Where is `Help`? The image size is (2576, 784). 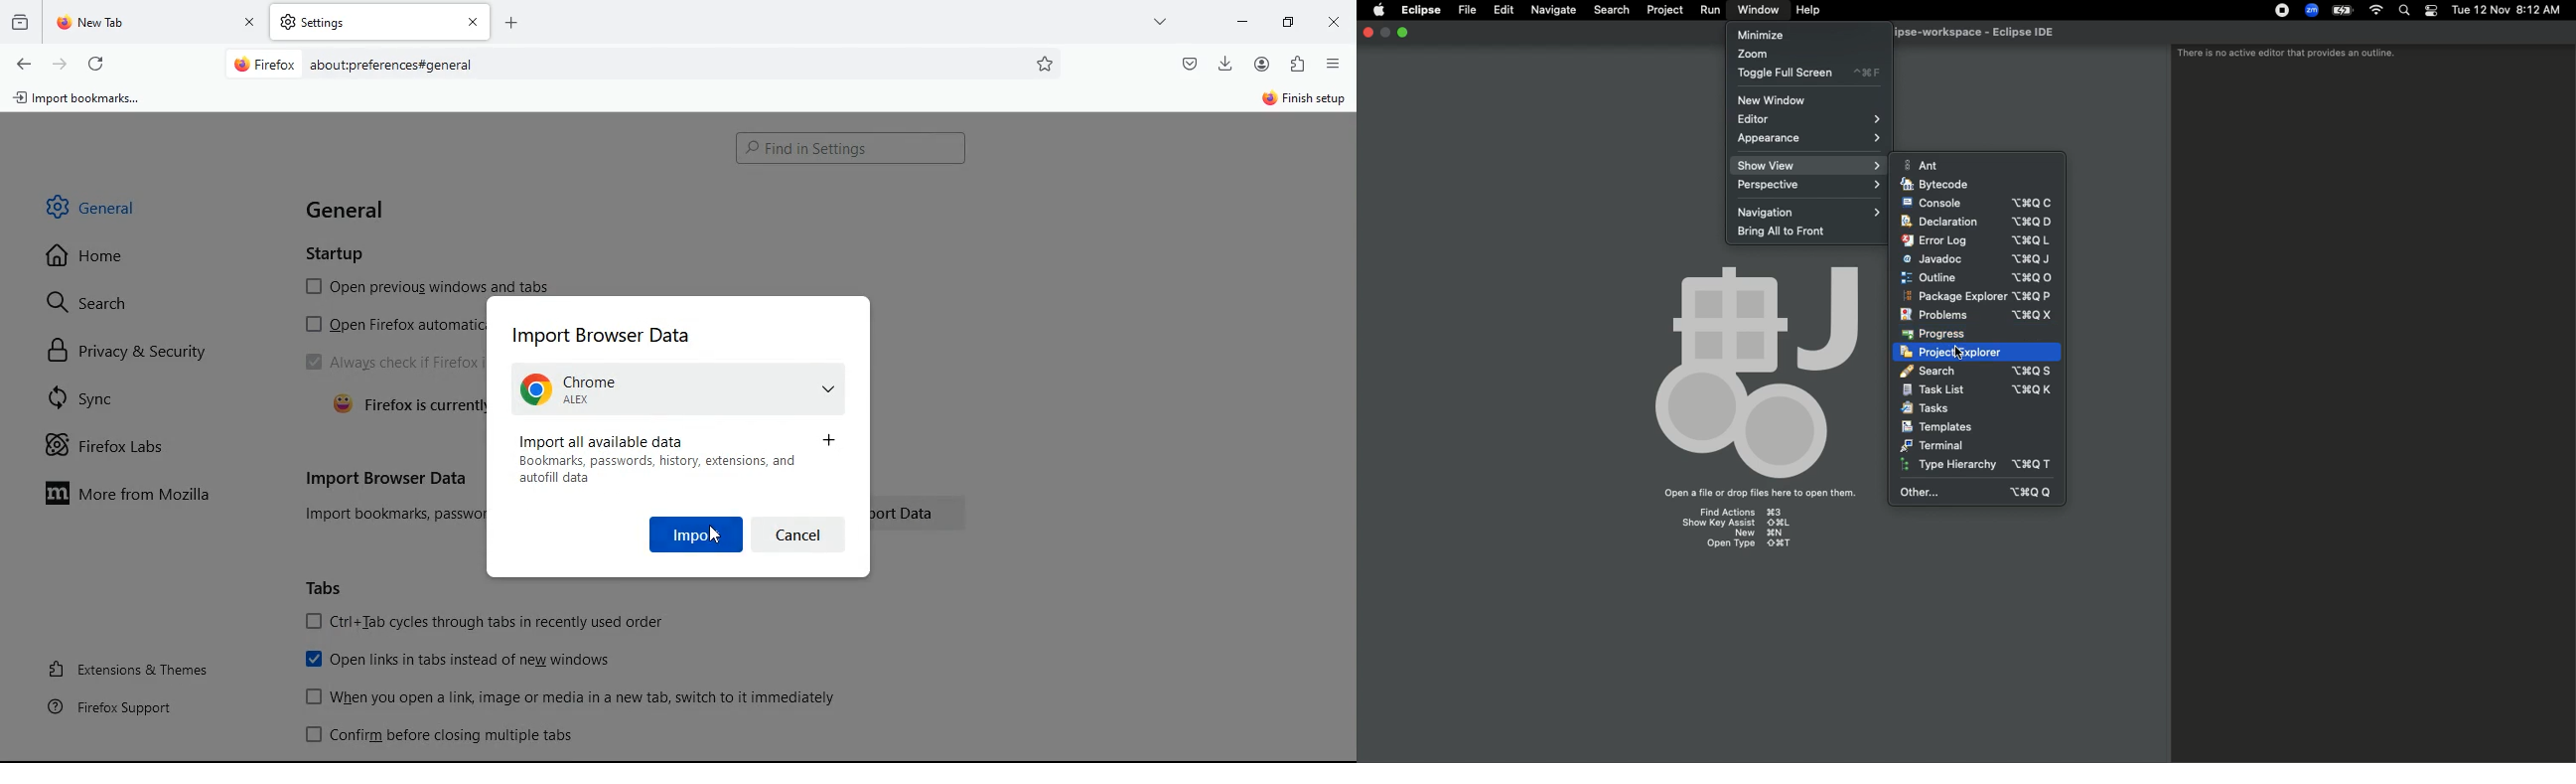
Help is located at coordinates (1809, 10).